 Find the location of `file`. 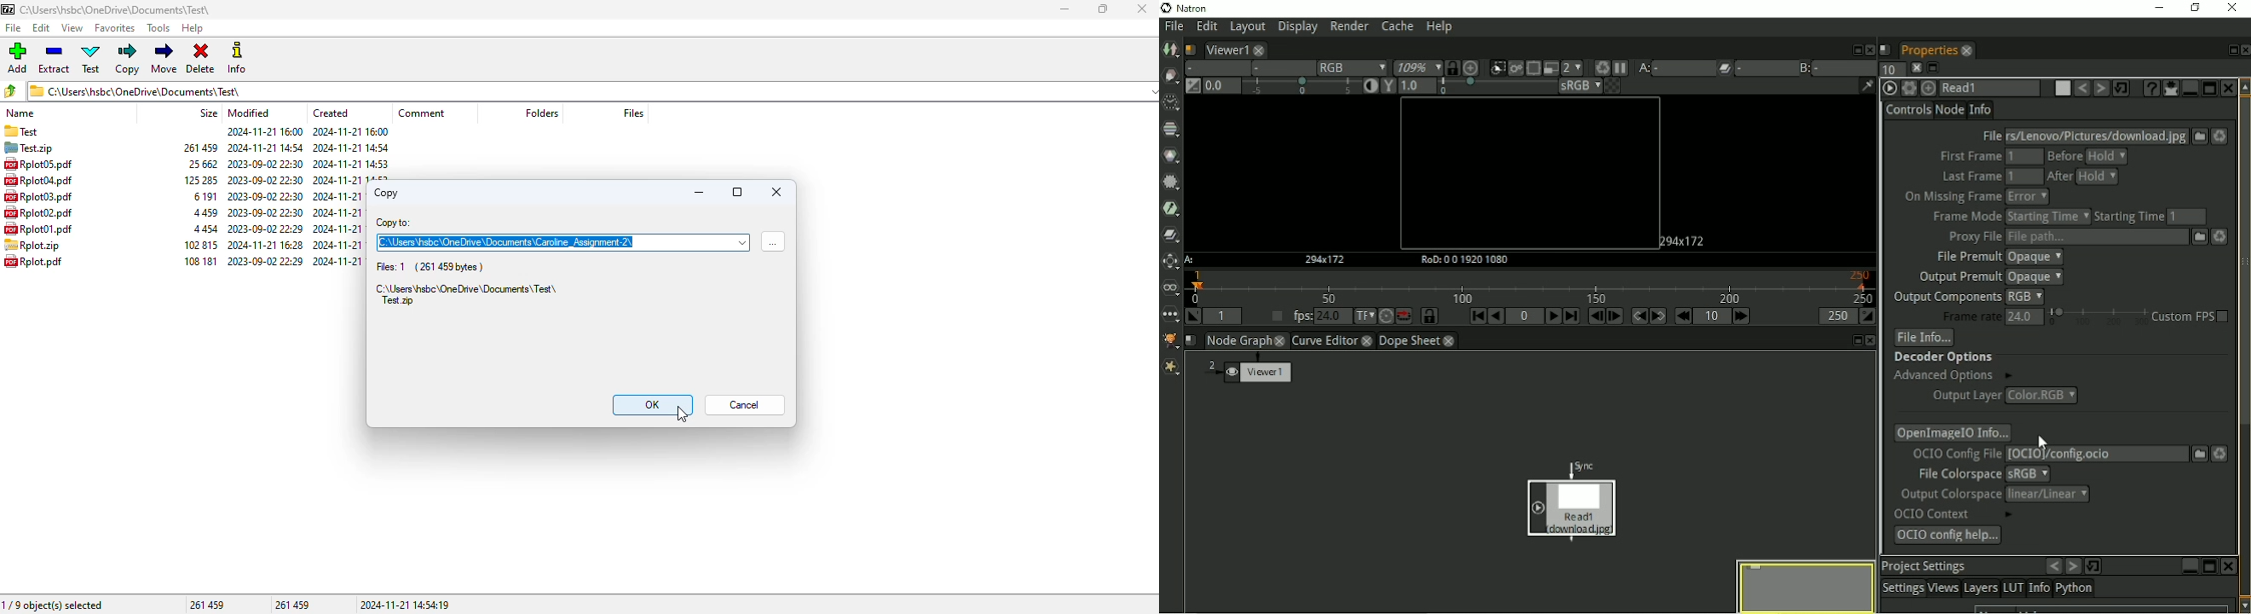

file is located at coordinates (13, 28).